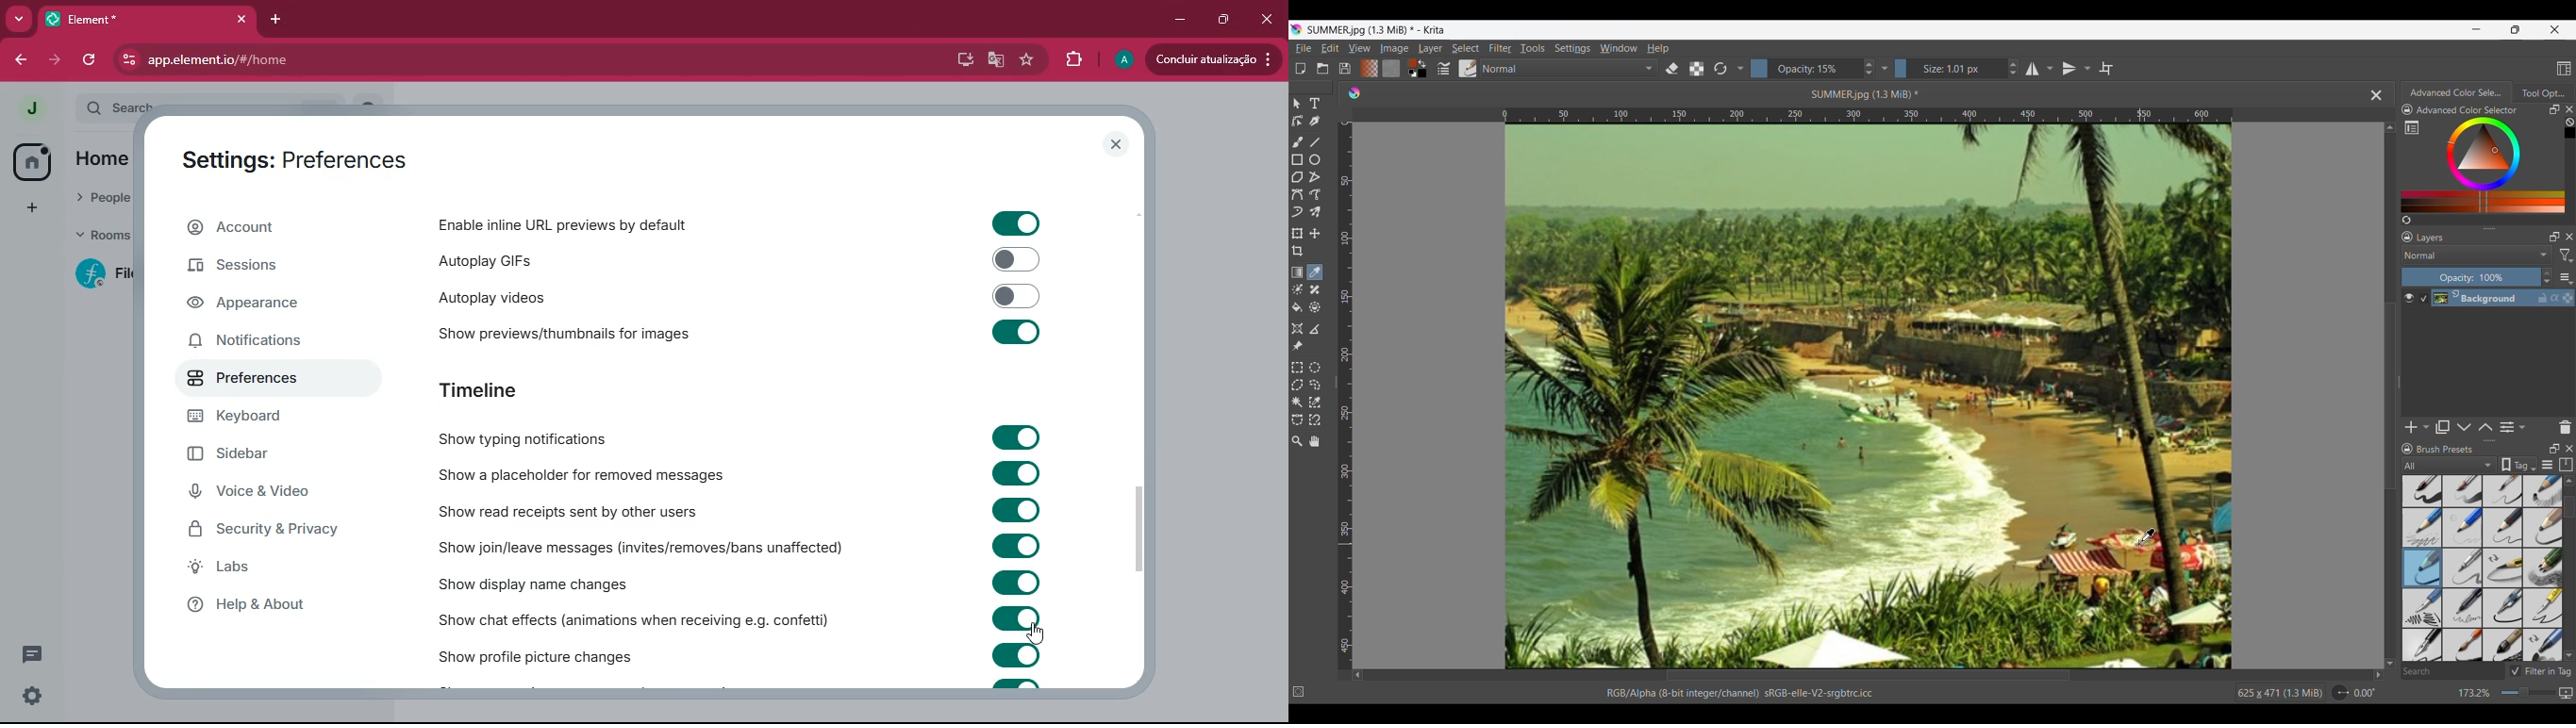 The image size is (2576, 728). Describe the element at coordinates (636, 617) in the screenshot. I see `show chat effects (animations when receiving e.g. confetti)` at that location.